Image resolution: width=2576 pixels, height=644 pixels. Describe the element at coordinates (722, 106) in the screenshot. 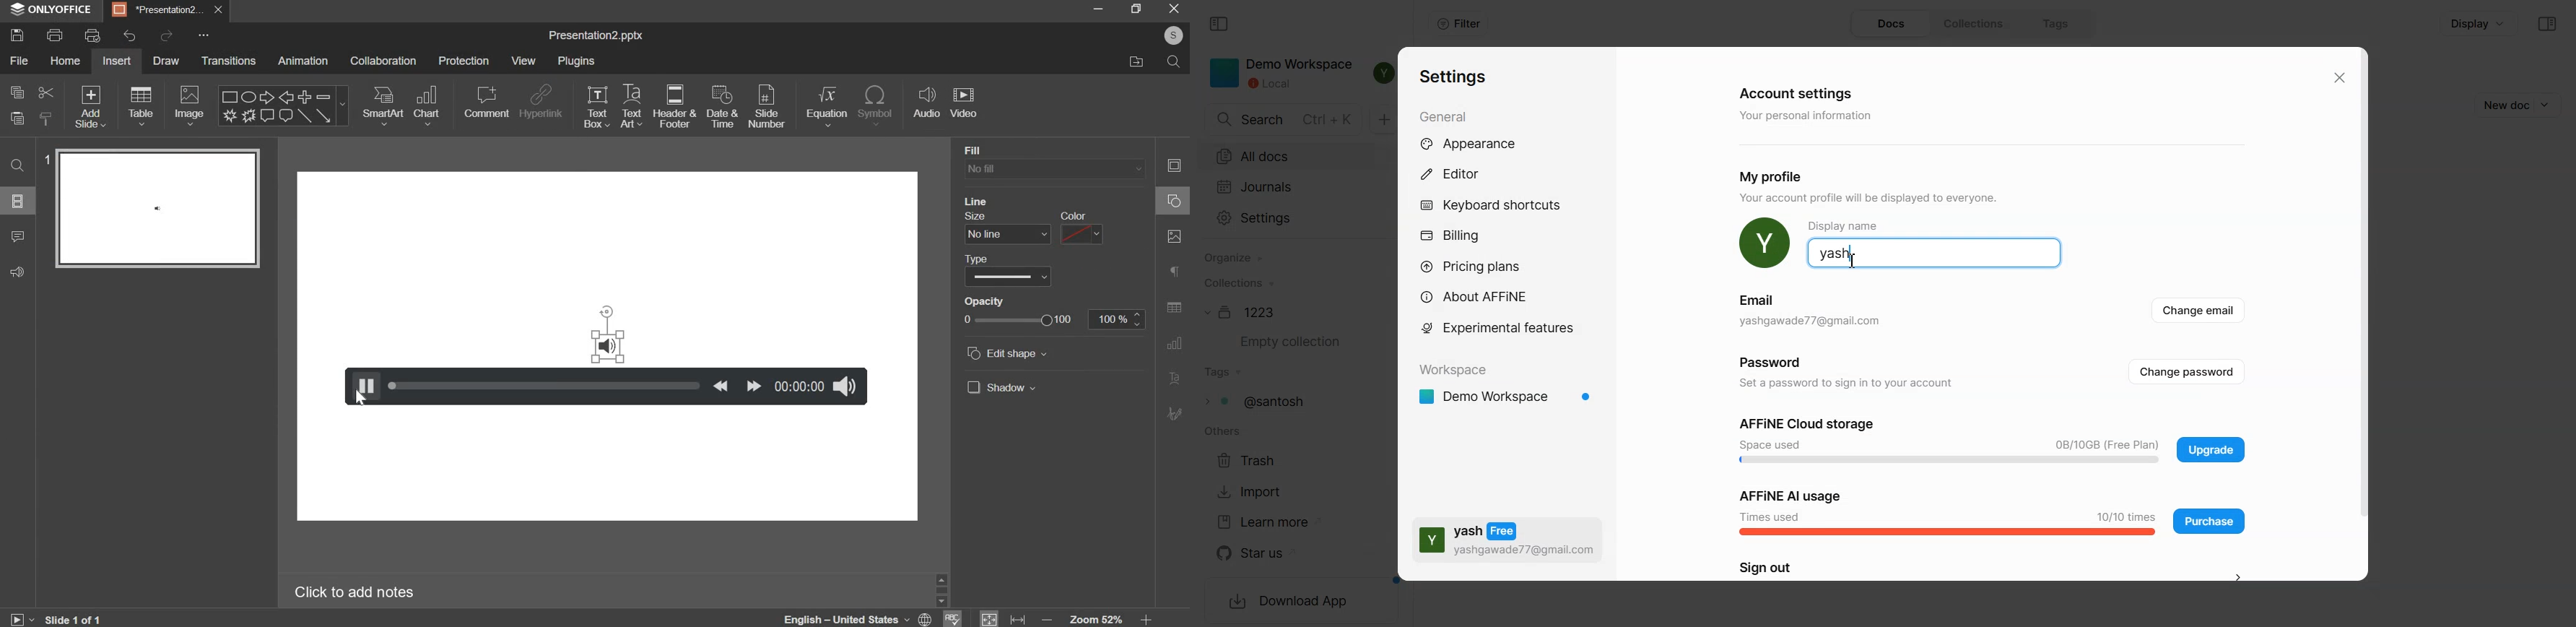

I see `date & time` at that location.